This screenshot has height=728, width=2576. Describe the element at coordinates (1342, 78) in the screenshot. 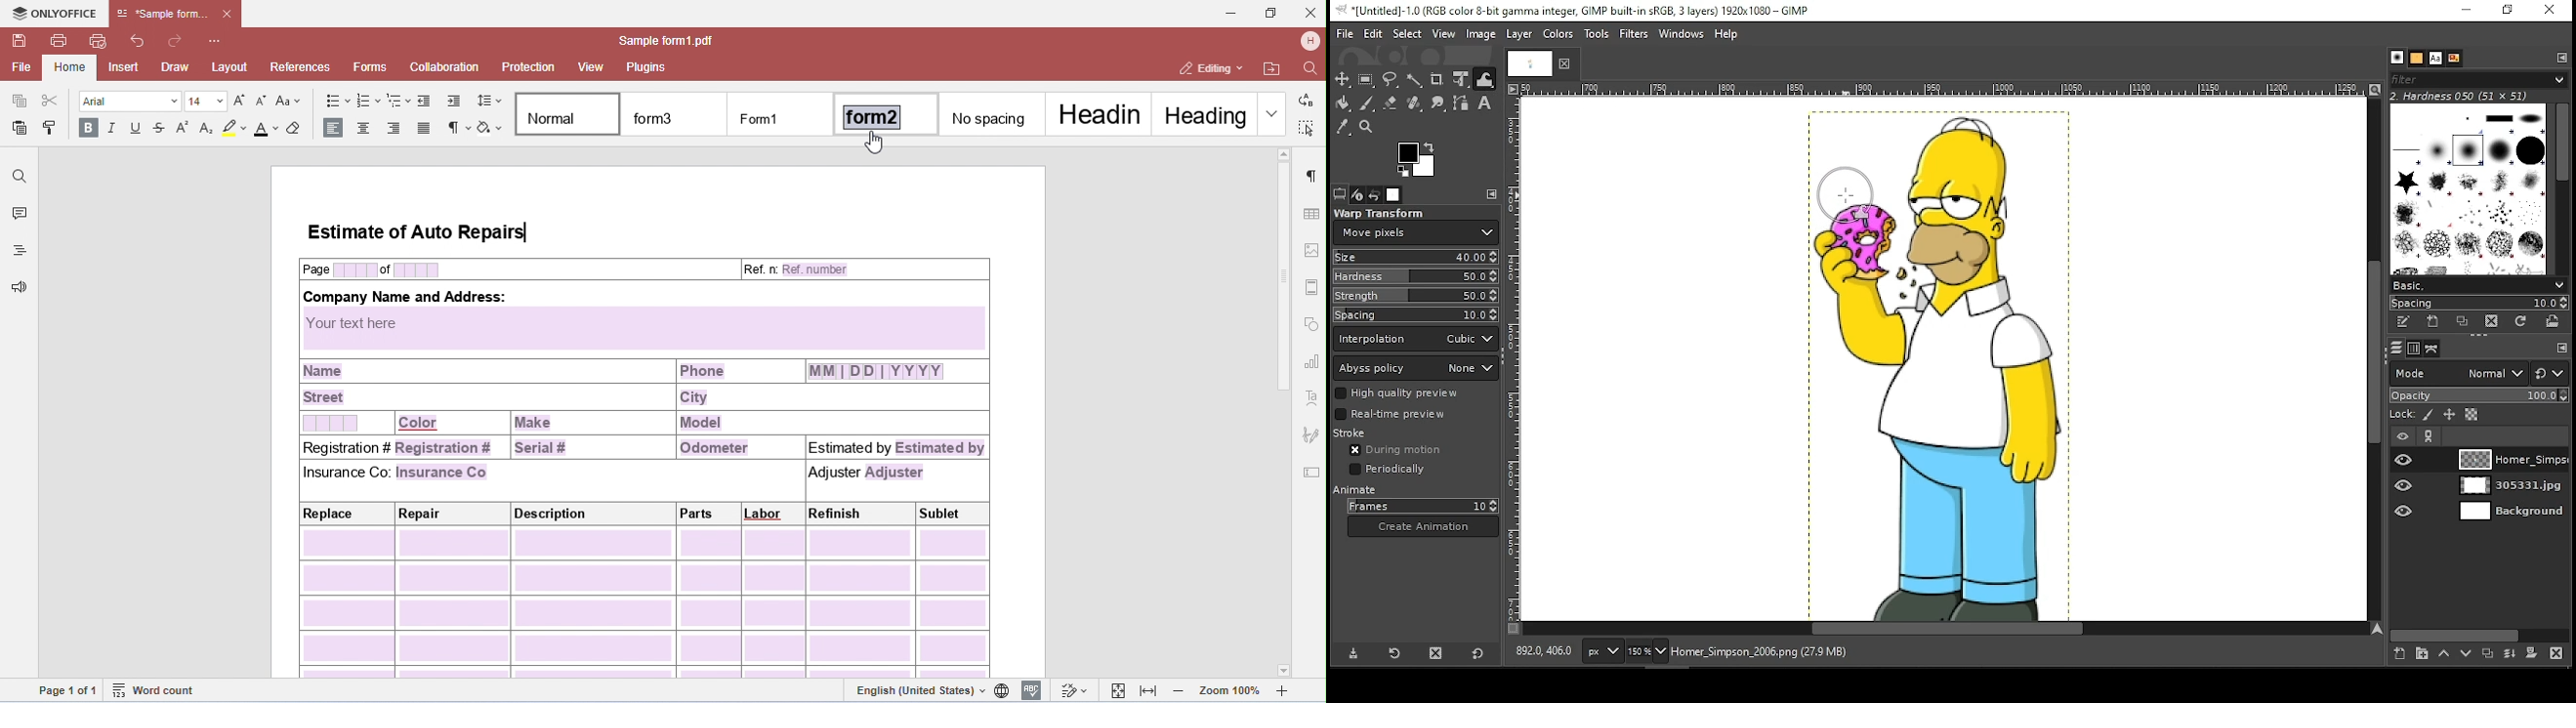

I see `move tool` at that location.